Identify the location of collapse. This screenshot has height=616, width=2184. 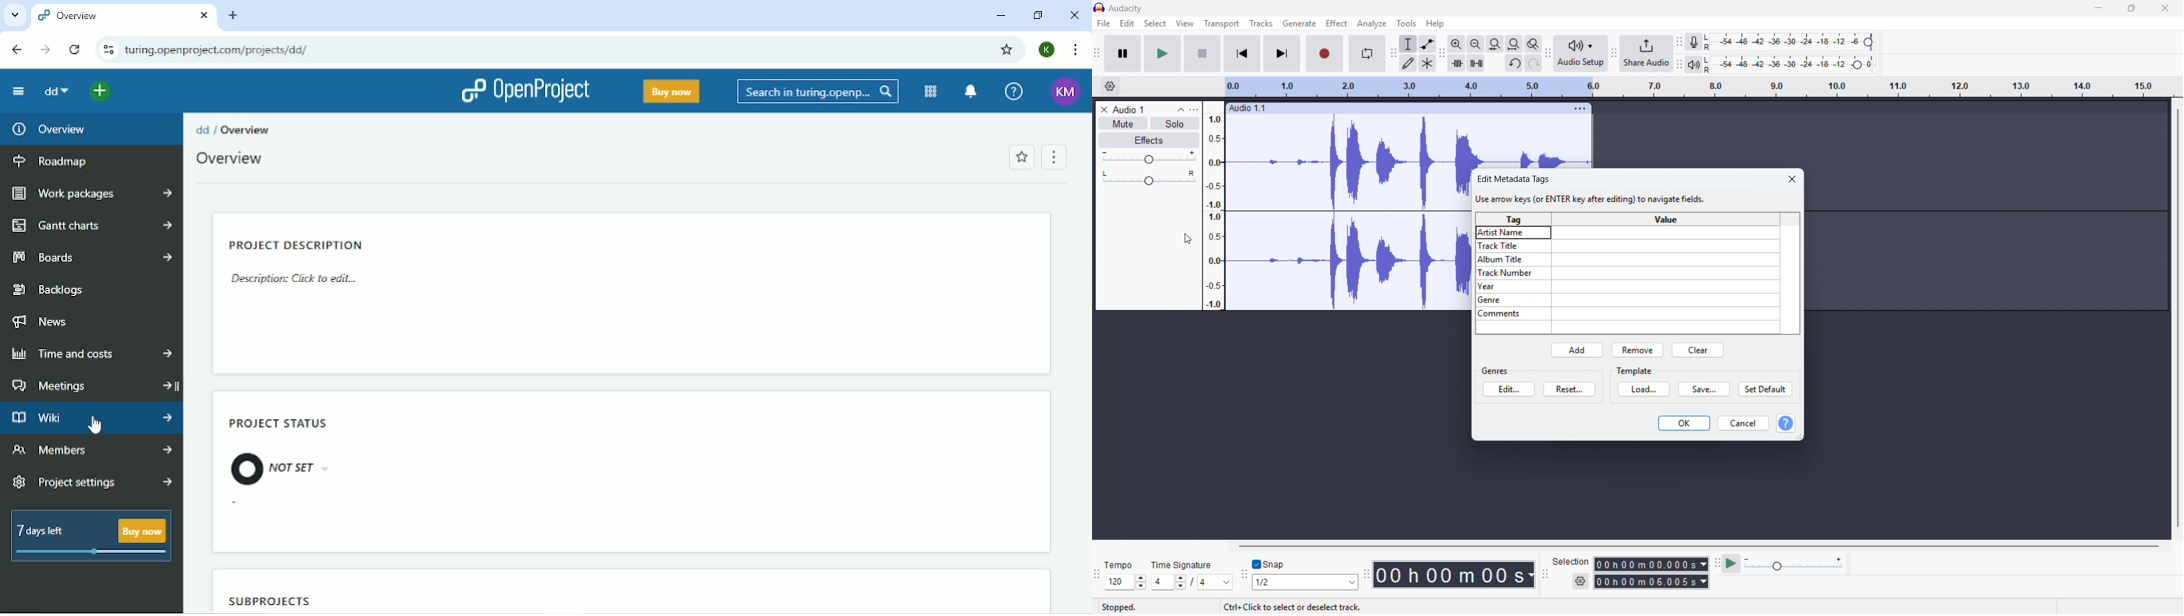
(1180, 109).